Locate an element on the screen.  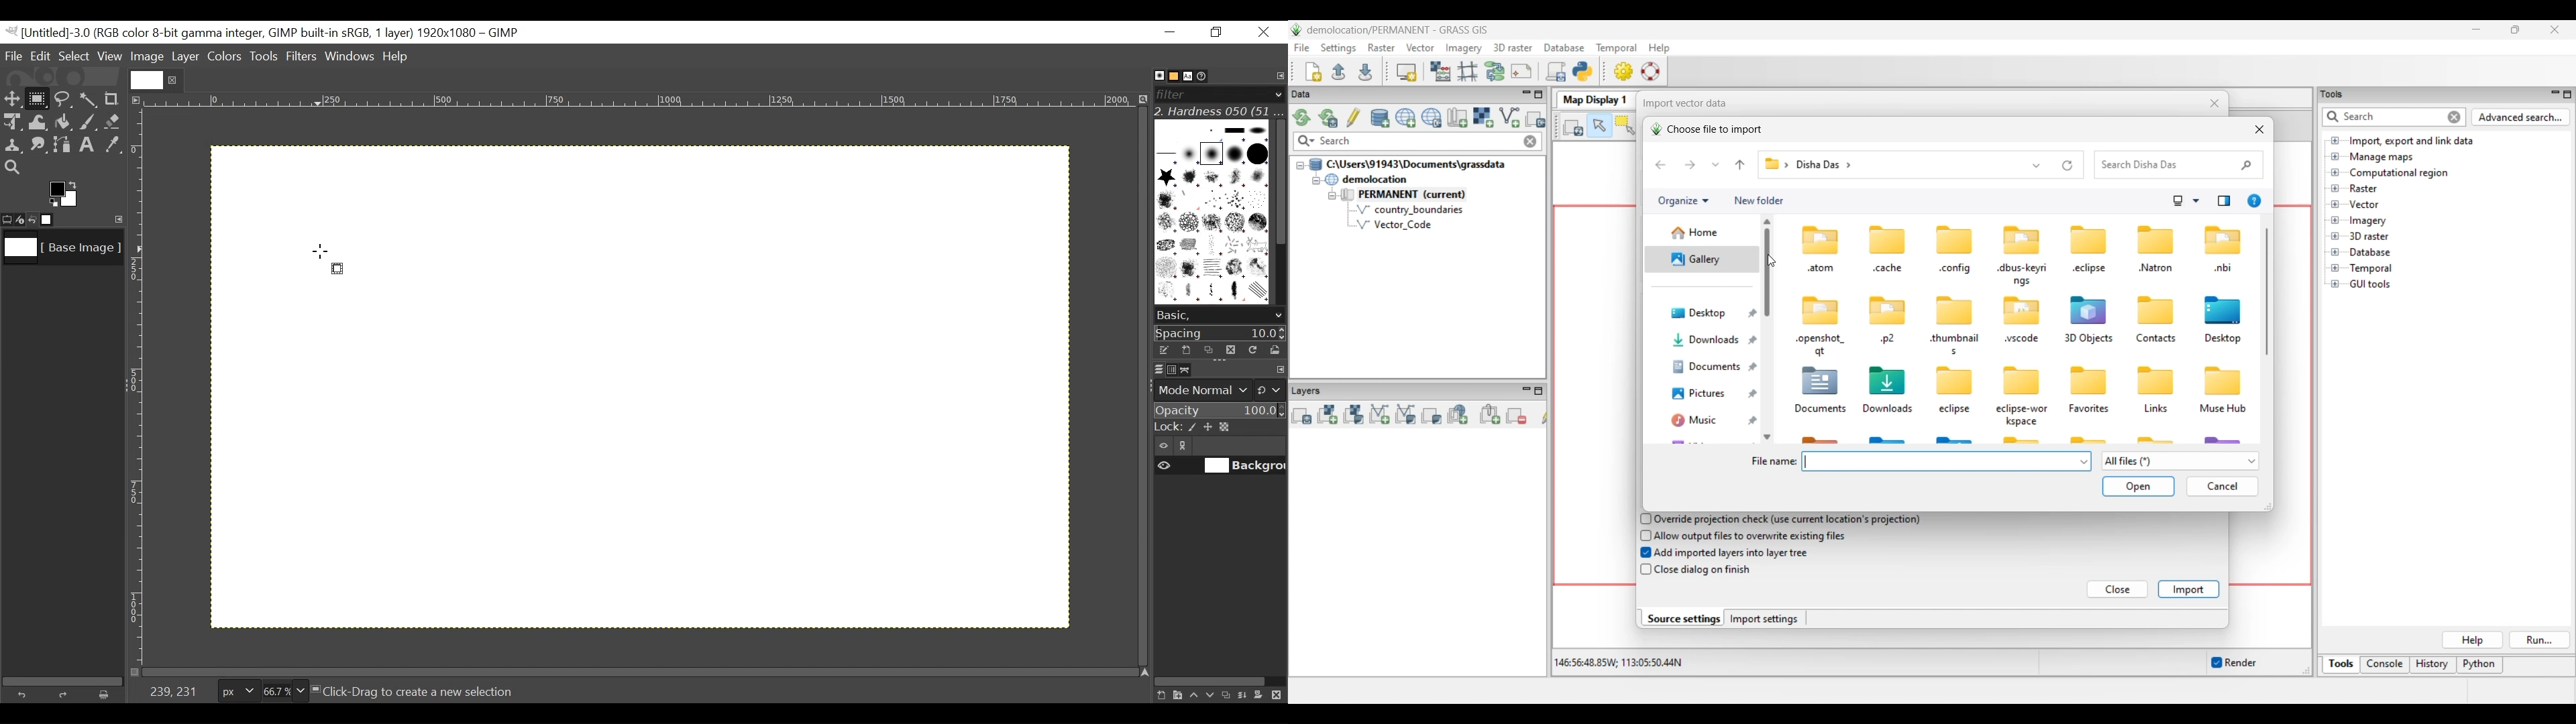
Zoom tool is located at coordinates (12, 166).